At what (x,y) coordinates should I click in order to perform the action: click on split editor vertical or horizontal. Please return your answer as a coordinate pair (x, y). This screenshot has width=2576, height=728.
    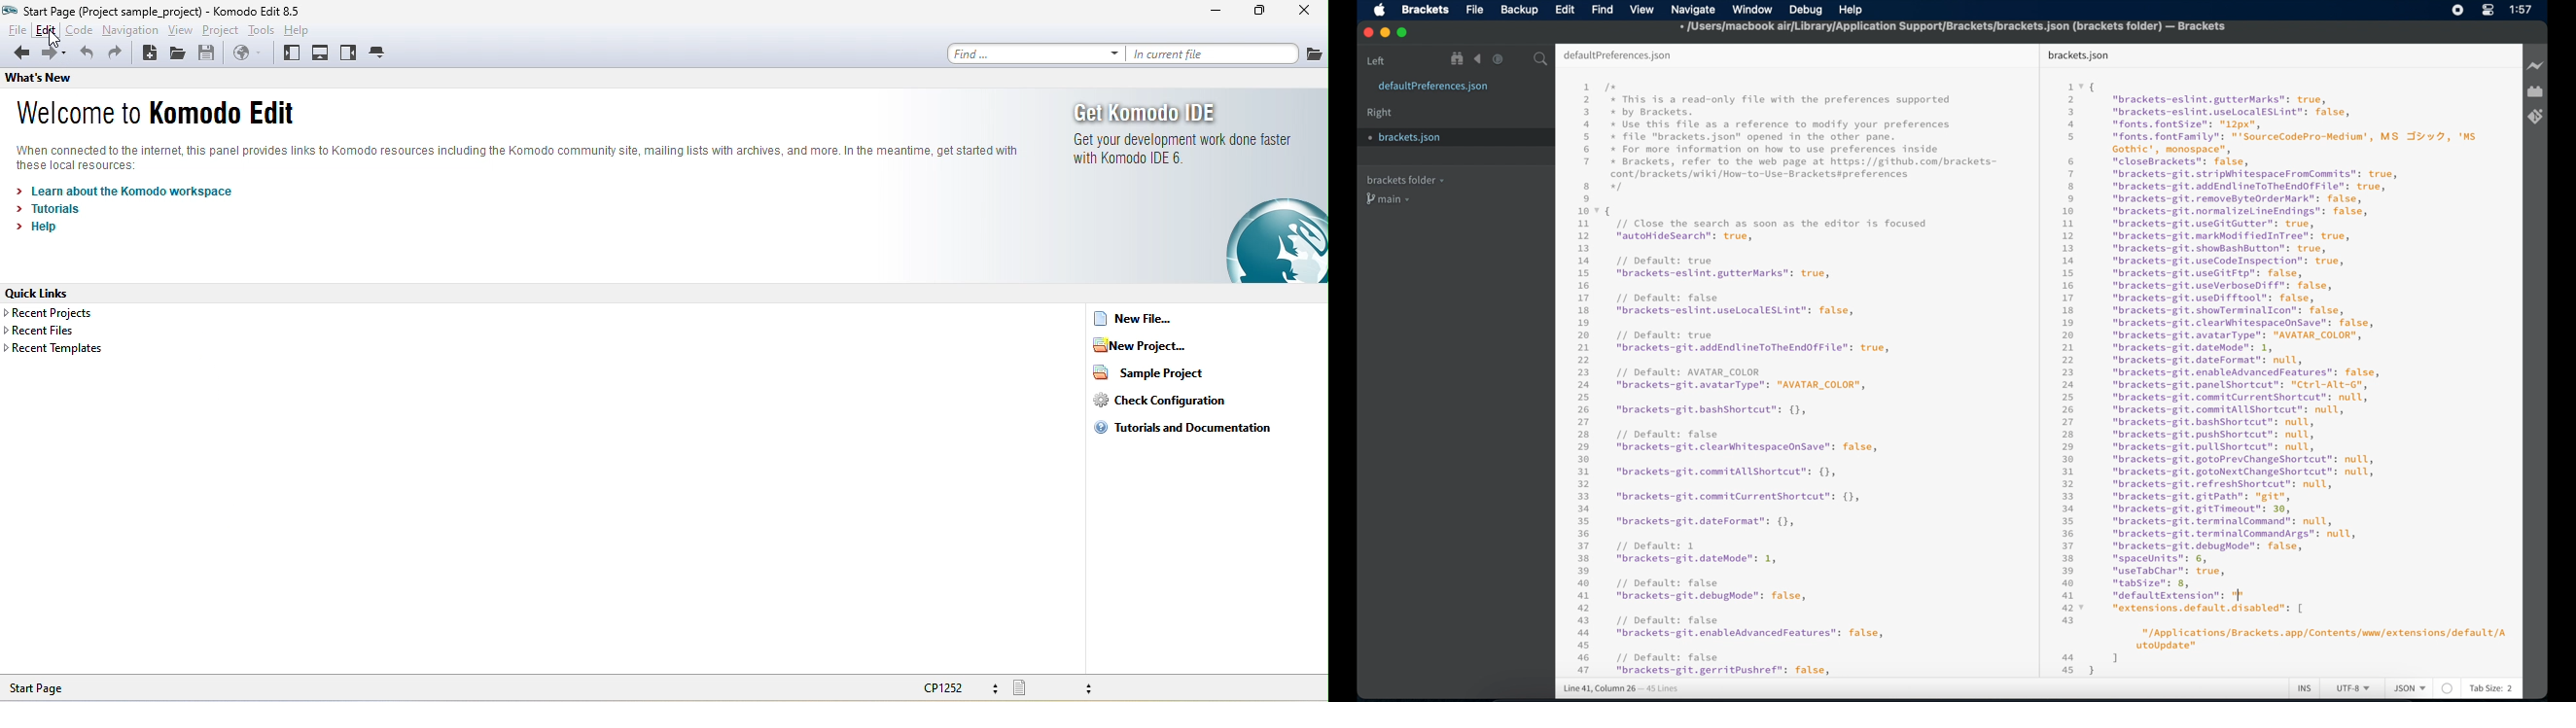
    Looking at the image, I should click on (1517, 59).